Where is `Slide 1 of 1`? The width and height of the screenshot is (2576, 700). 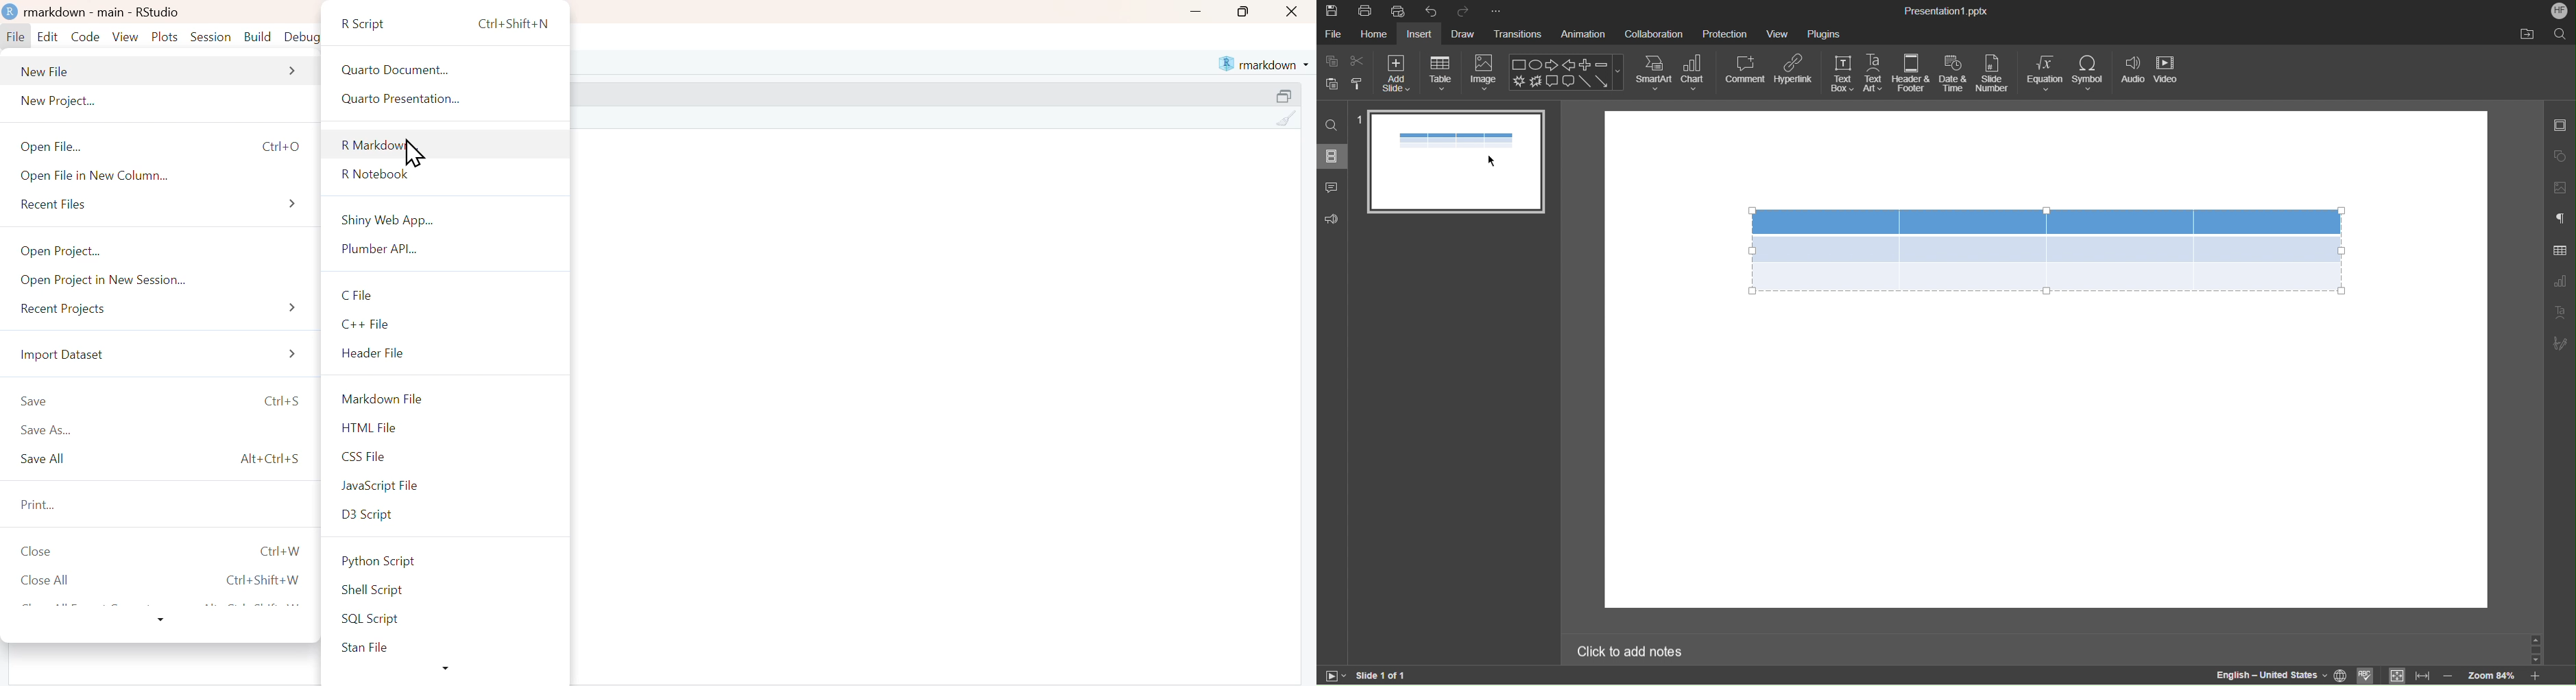 Slide 1 of 1 is located at coordinates (1381, 675).